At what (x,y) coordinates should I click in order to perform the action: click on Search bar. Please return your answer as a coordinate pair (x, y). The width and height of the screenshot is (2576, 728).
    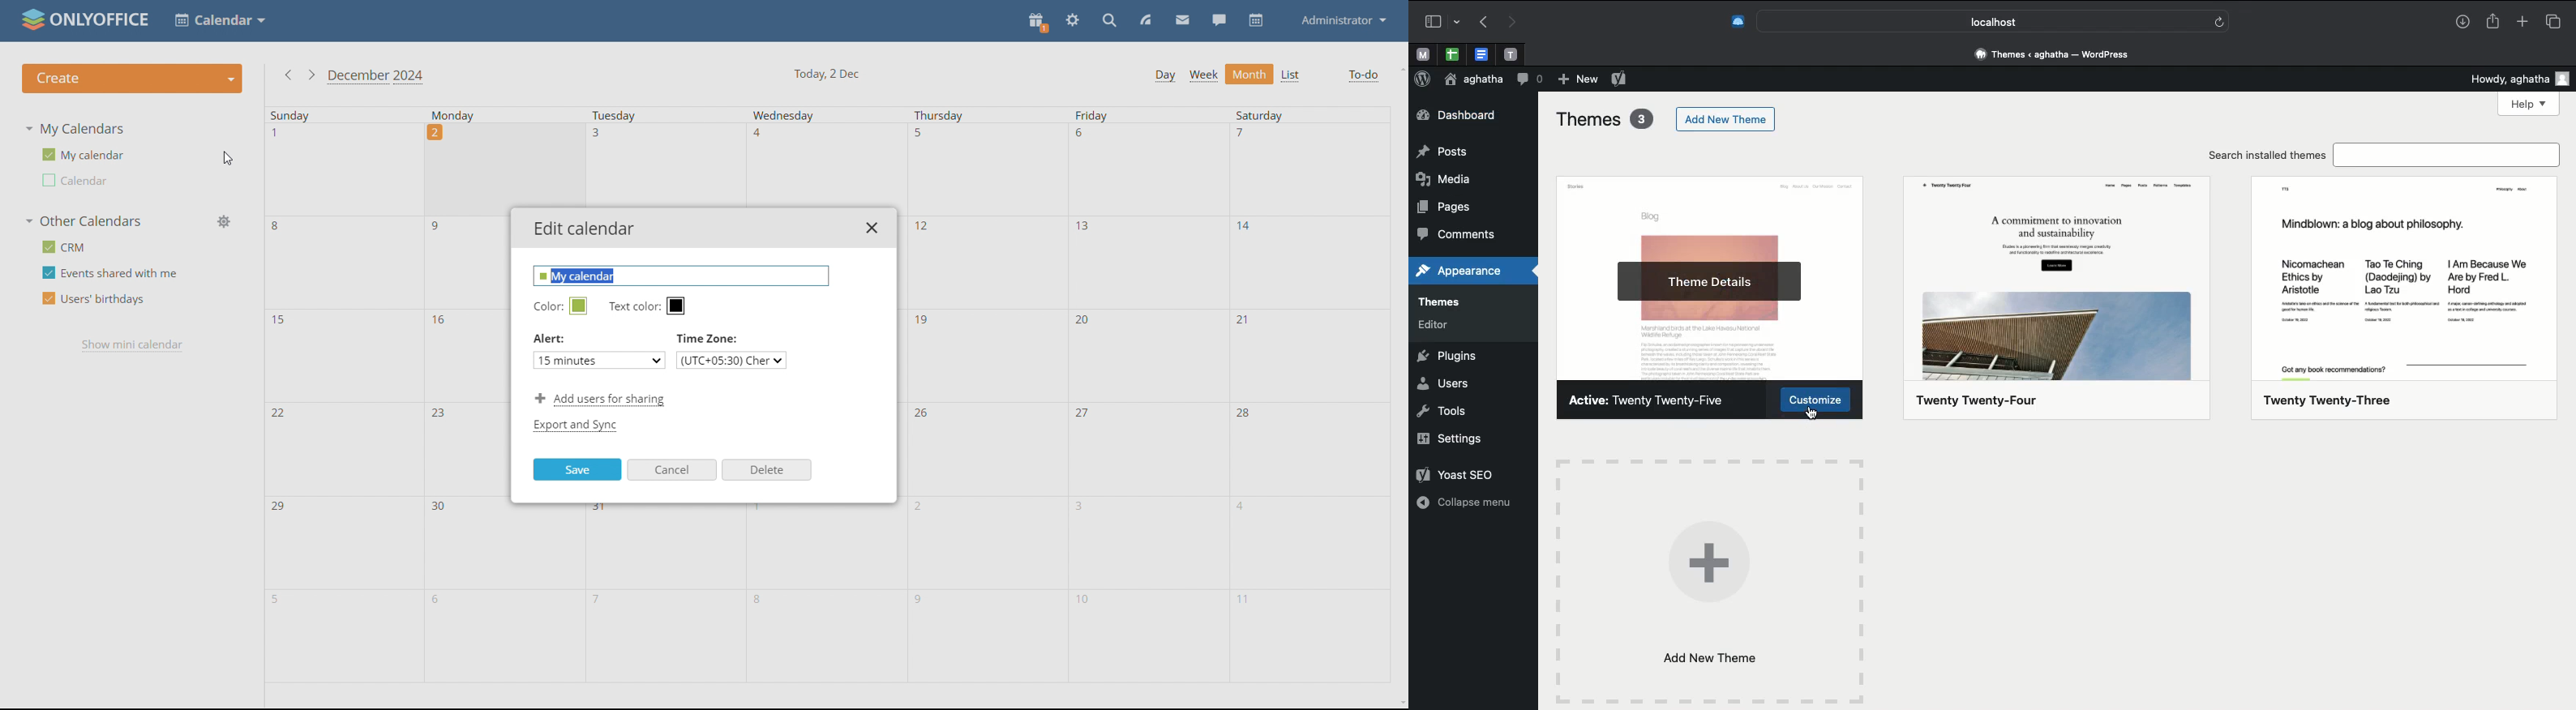
    Looking at the image, I should click on (1995, 20).